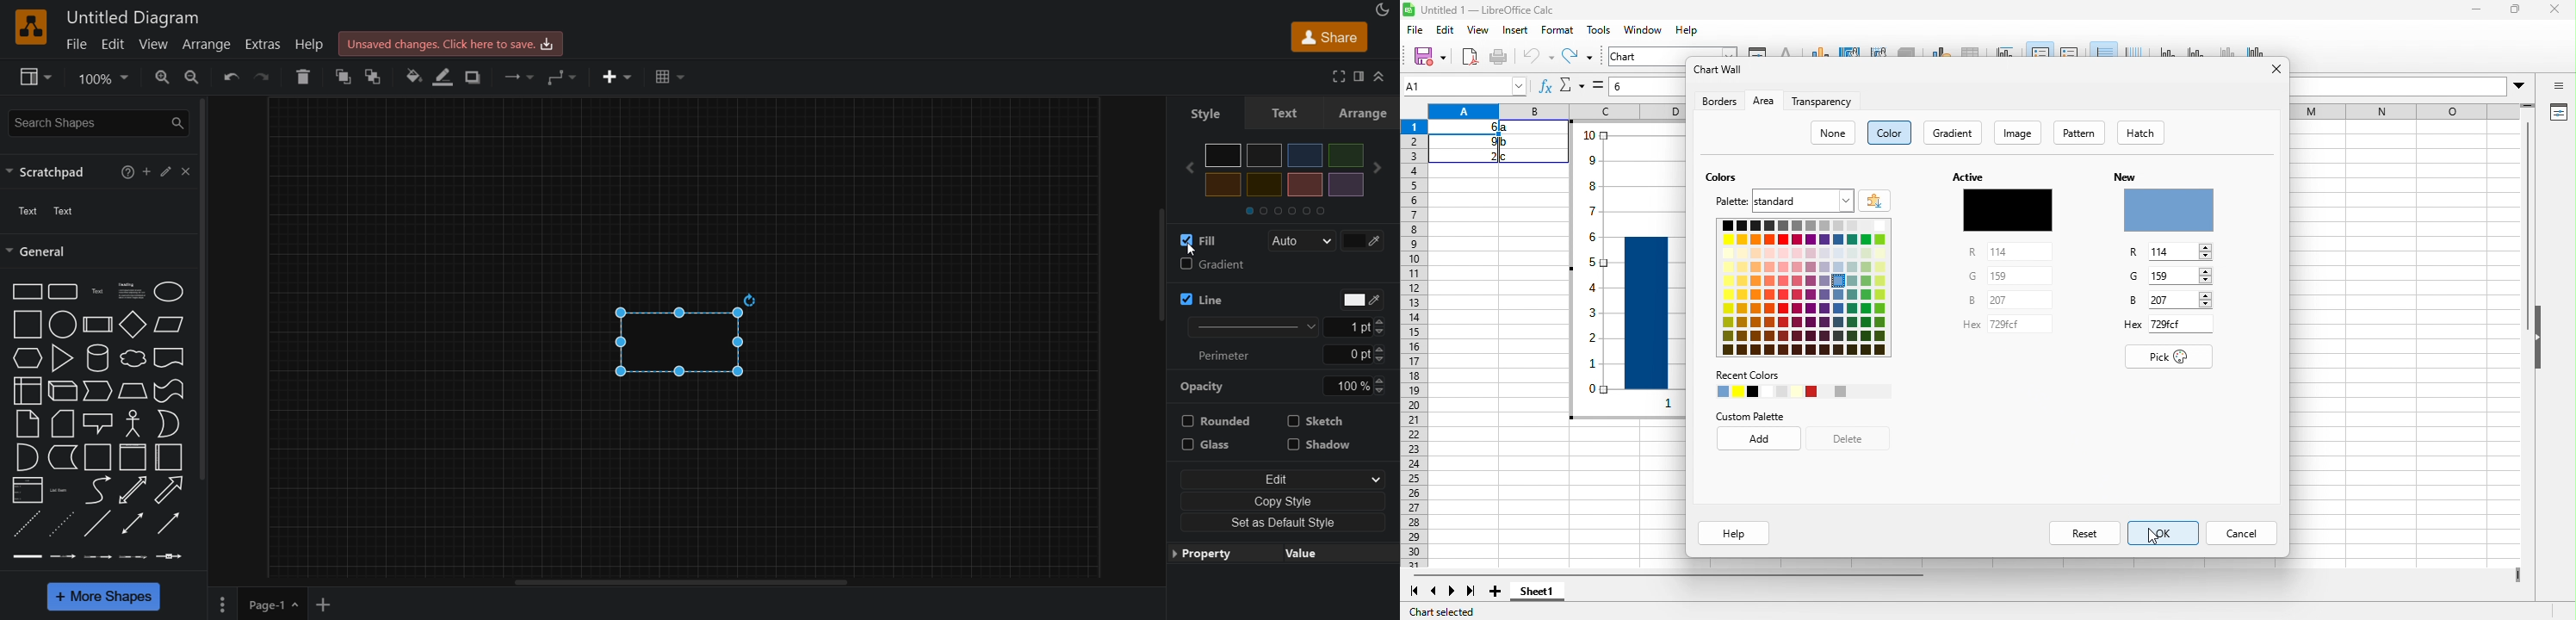  I want to click on view, so click(153, 44).